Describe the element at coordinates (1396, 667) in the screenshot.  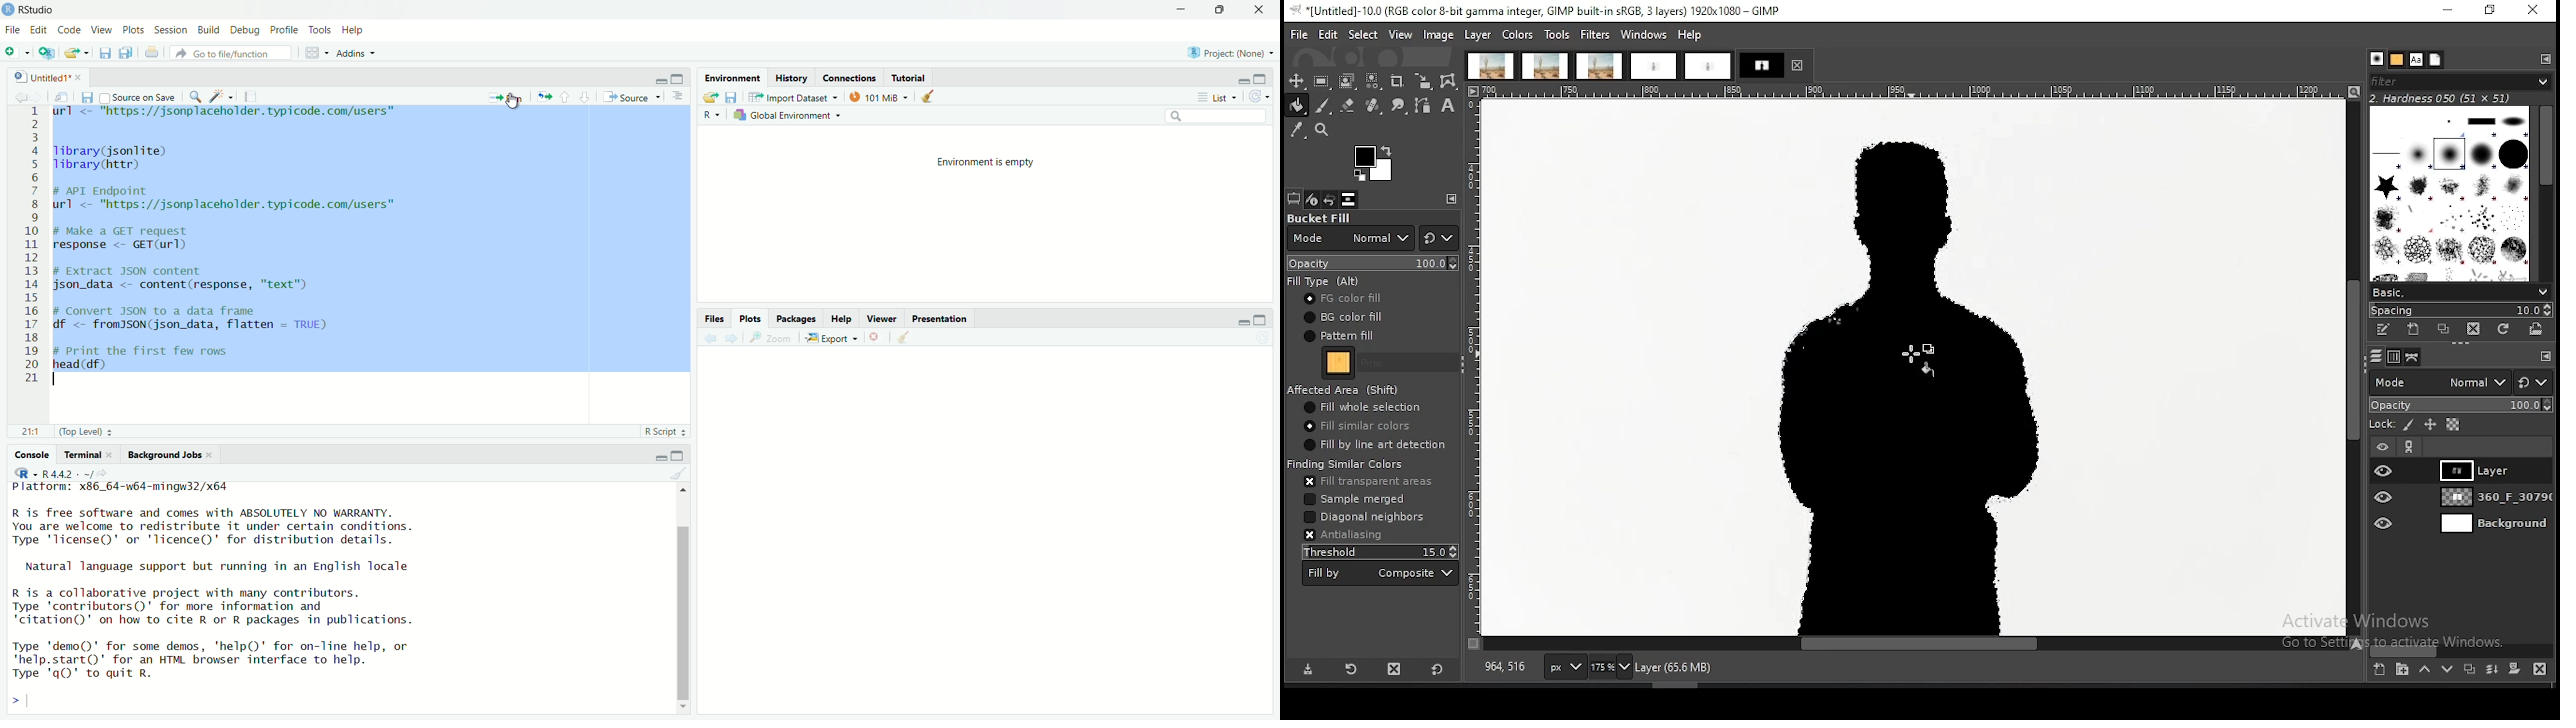
I see `delete tool preset` at that location.